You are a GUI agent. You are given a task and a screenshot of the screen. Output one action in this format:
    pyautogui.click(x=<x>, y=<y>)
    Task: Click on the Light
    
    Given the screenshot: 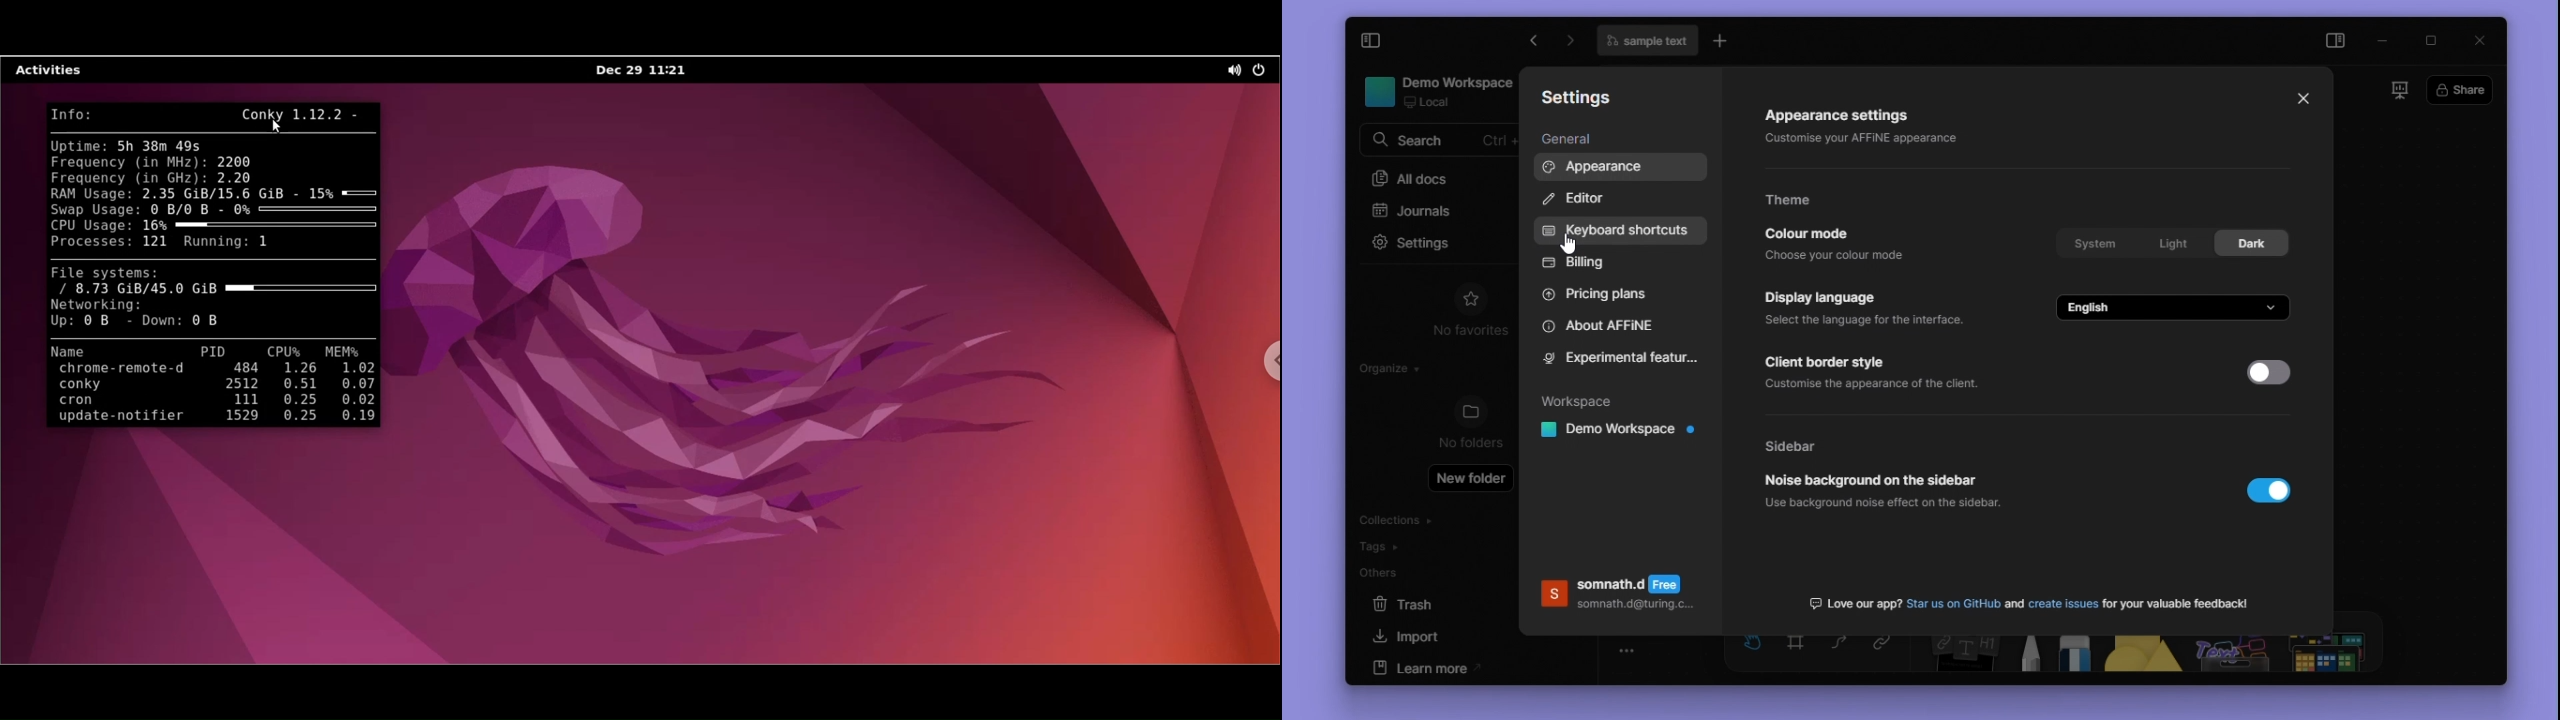 What is the action you would take?
    pyautogui.click(x=2172, y=243)
    